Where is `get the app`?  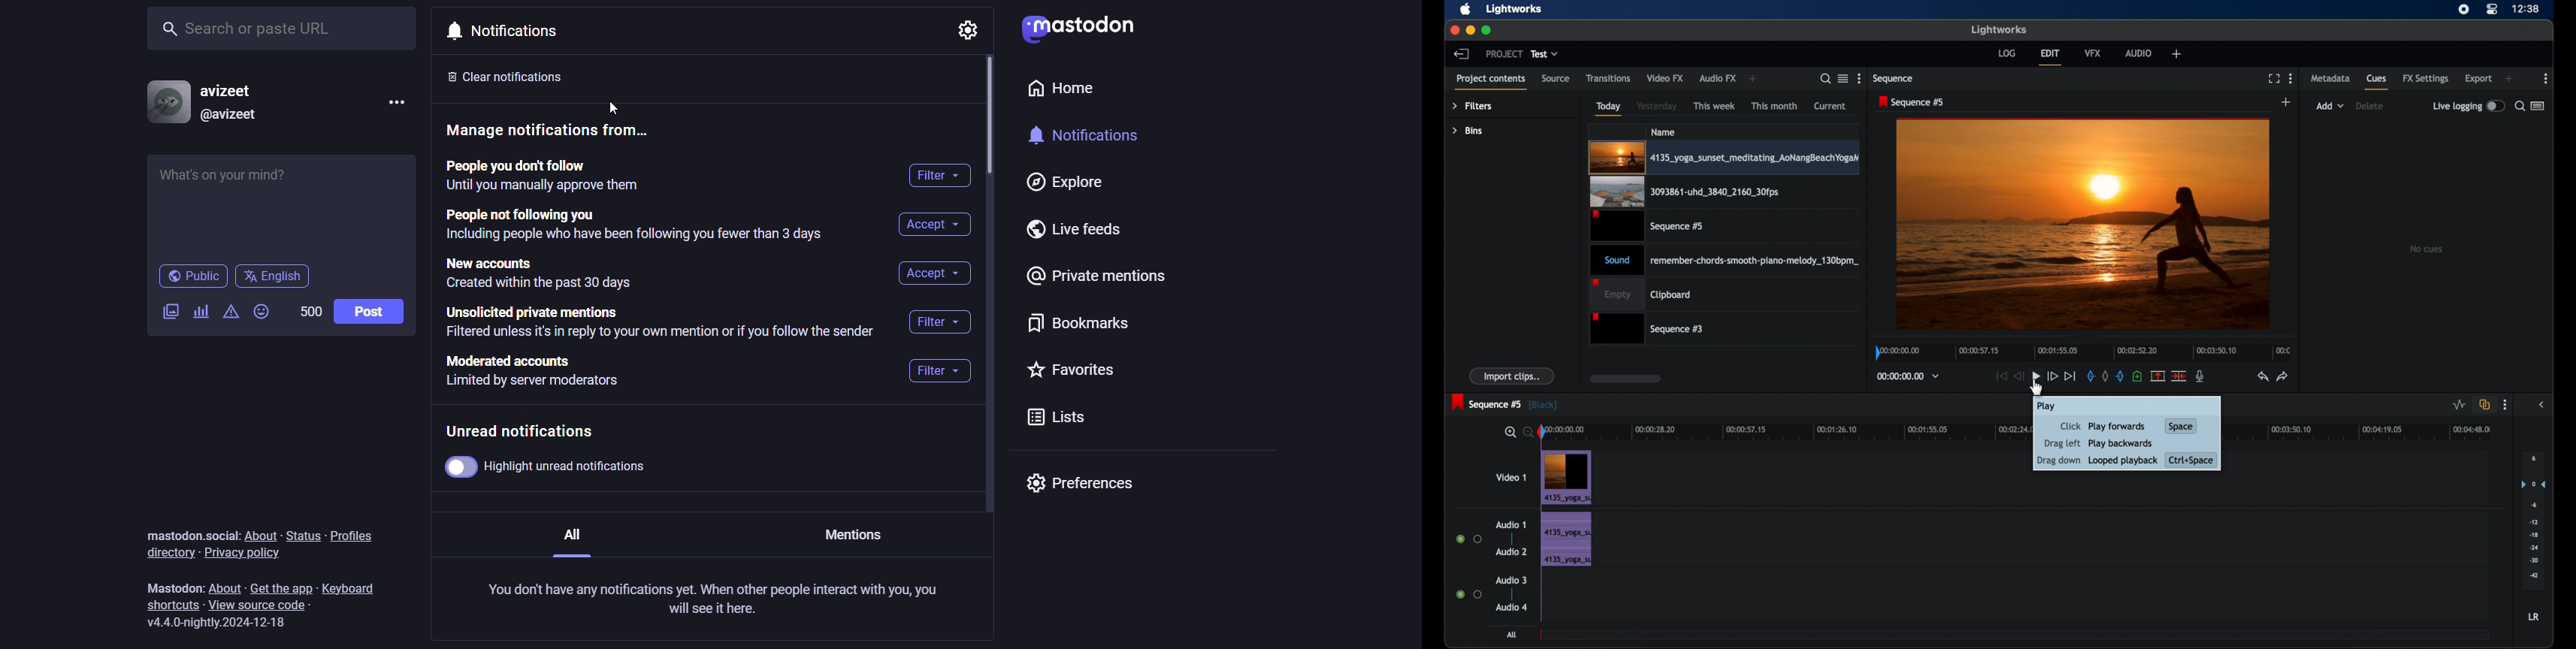 get the app is located at coordinates (280, 587).